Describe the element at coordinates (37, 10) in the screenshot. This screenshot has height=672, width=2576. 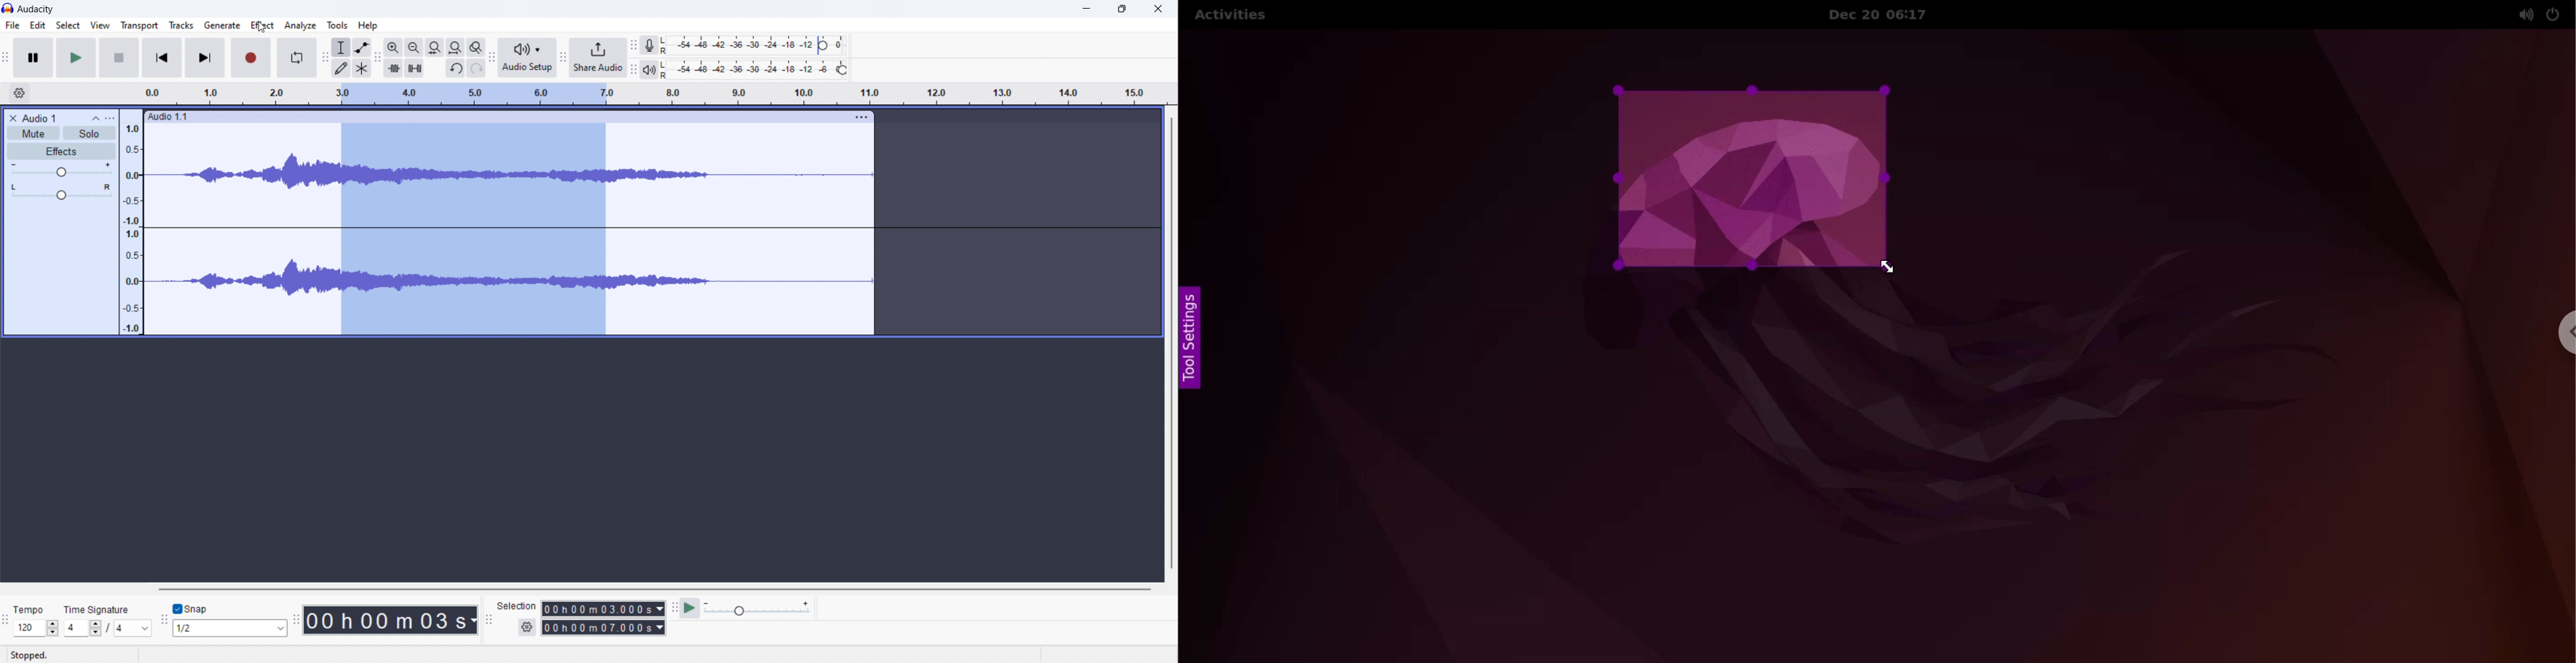
I see `audacity` at that location.